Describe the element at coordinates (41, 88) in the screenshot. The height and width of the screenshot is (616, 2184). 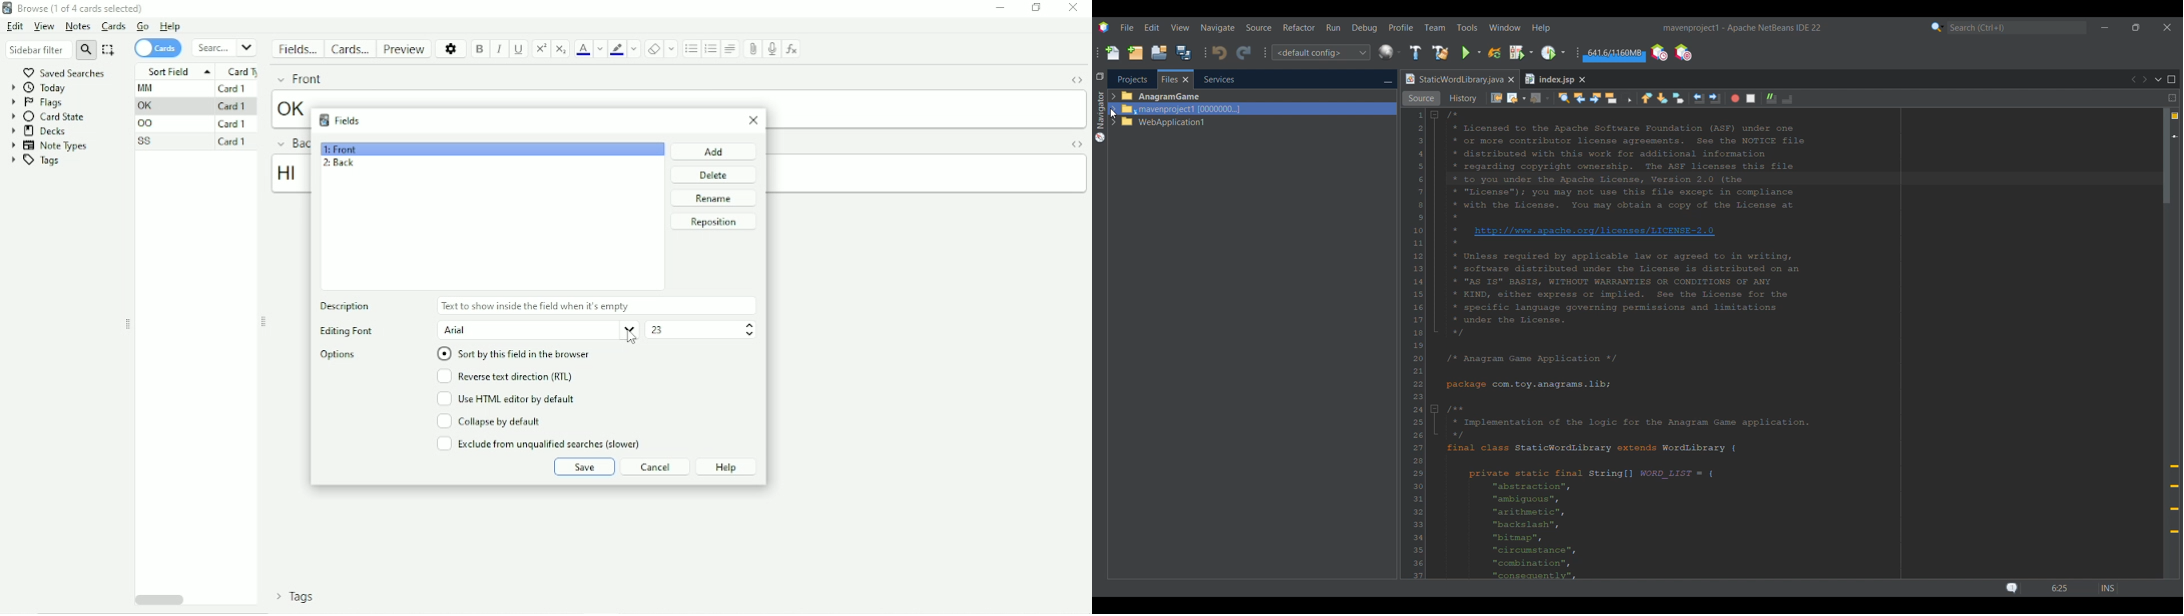
I see `Today` at that location.